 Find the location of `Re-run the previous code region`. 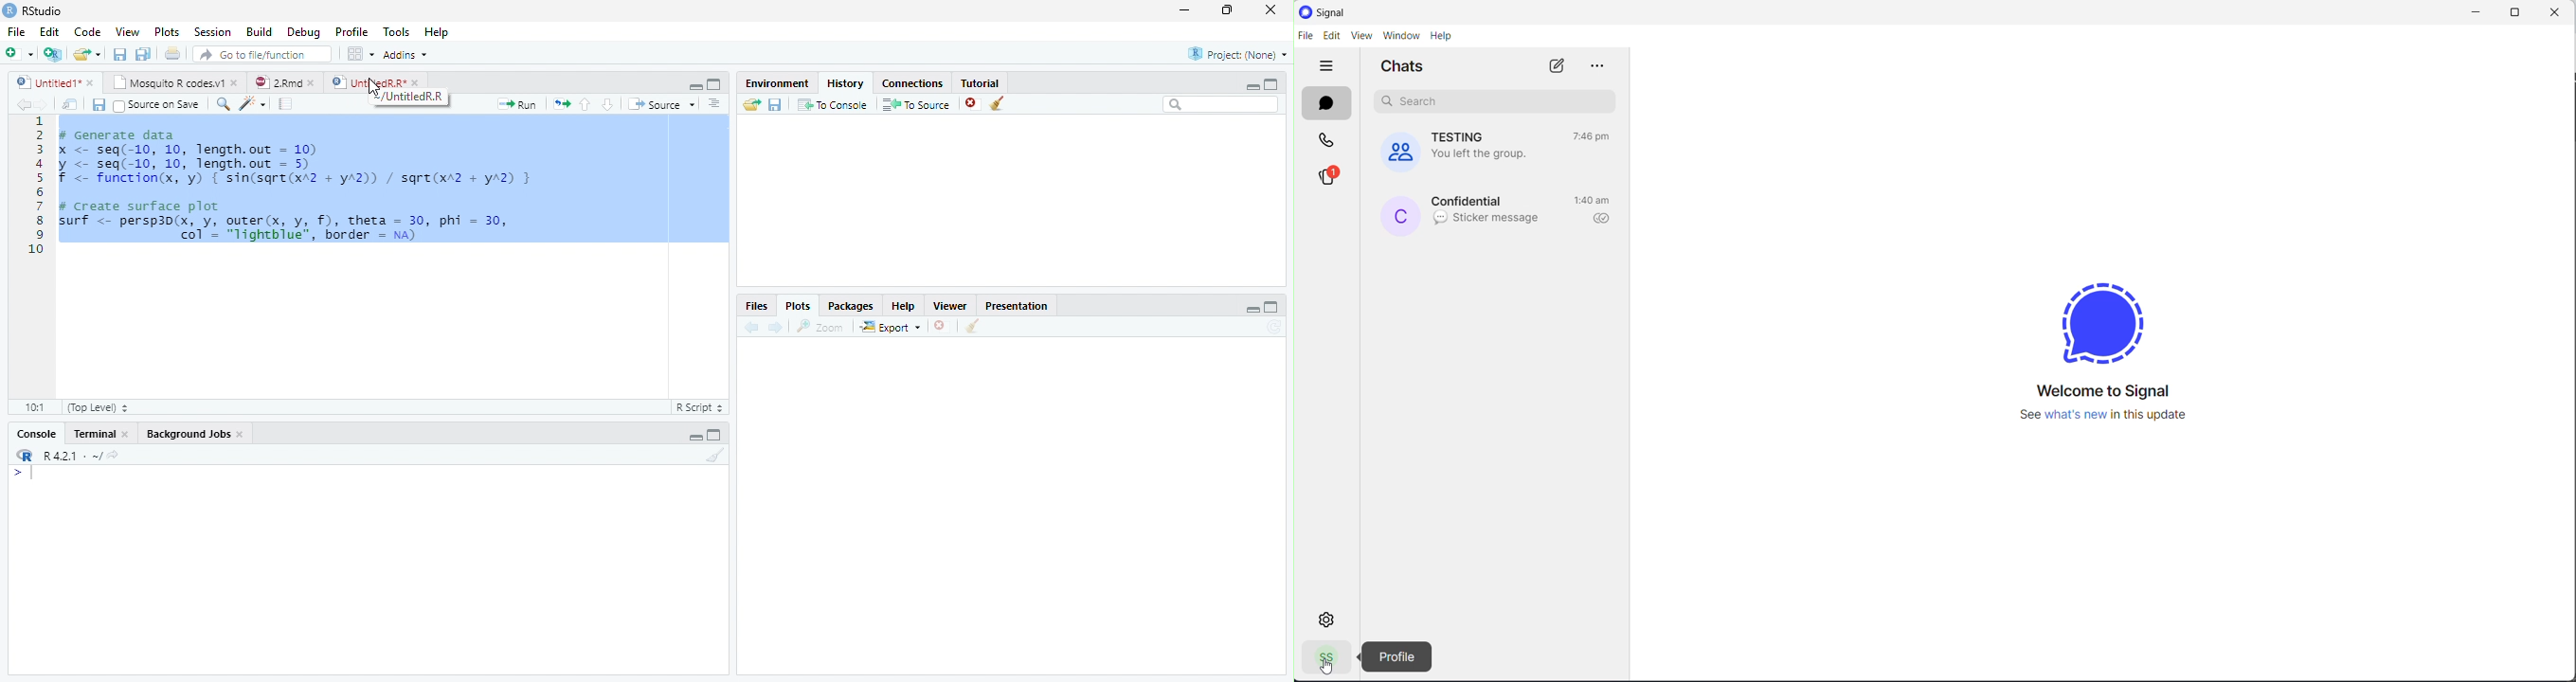

Re-run the previous code region is located at coordinates (561, 103).